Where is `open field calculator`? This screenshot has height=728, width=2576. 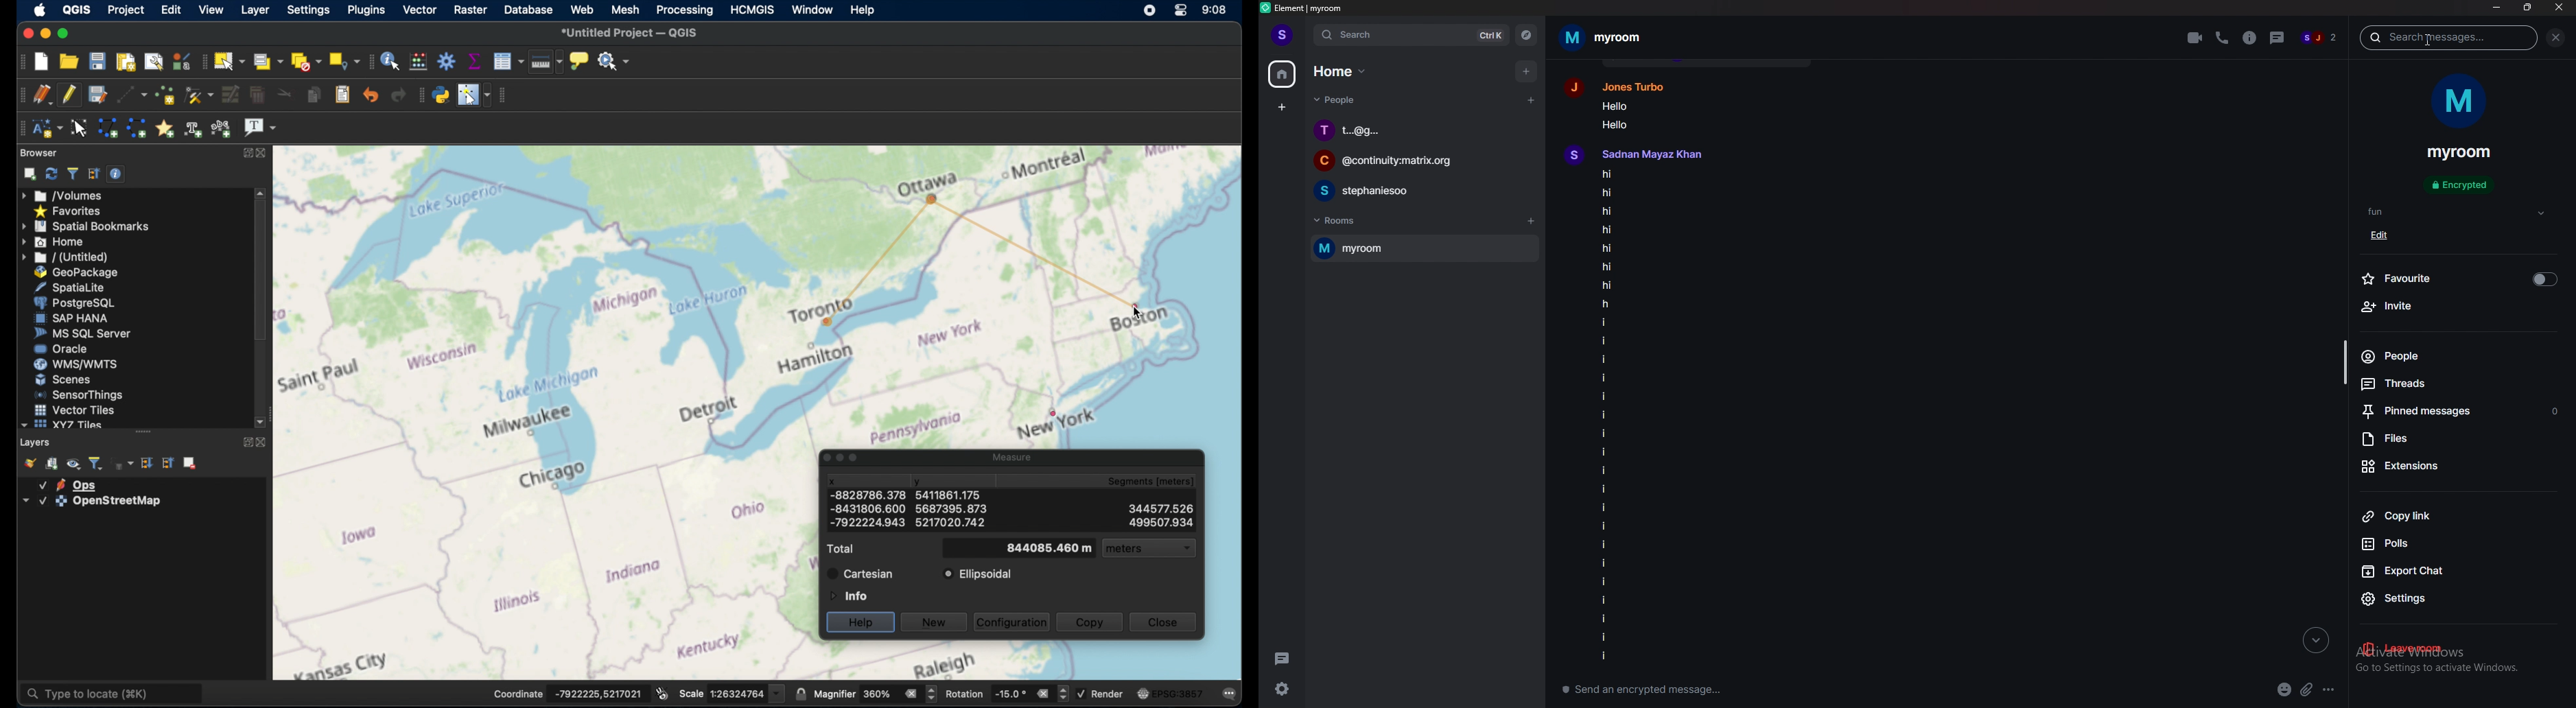 open field calculator is located at coordinates (420, 60).